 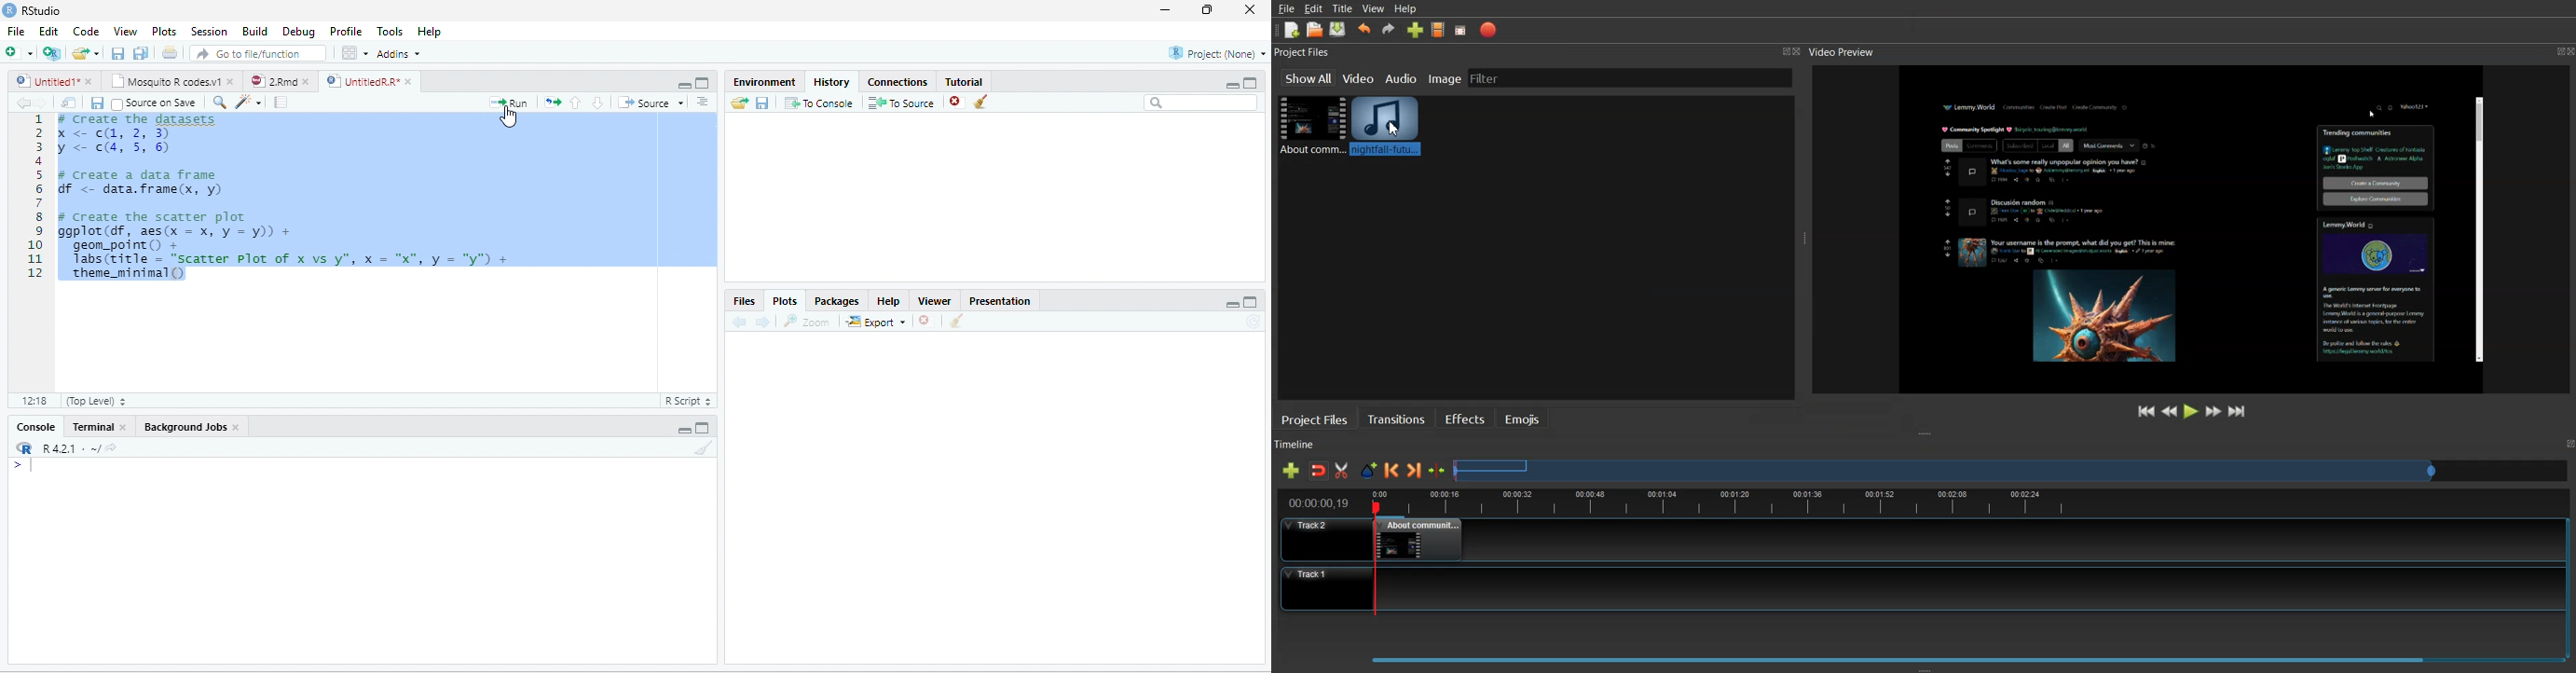 What do you see at coordinates (70, 103) in the screenshot?
I see `Show in new window` at bounding box center [70, 103].